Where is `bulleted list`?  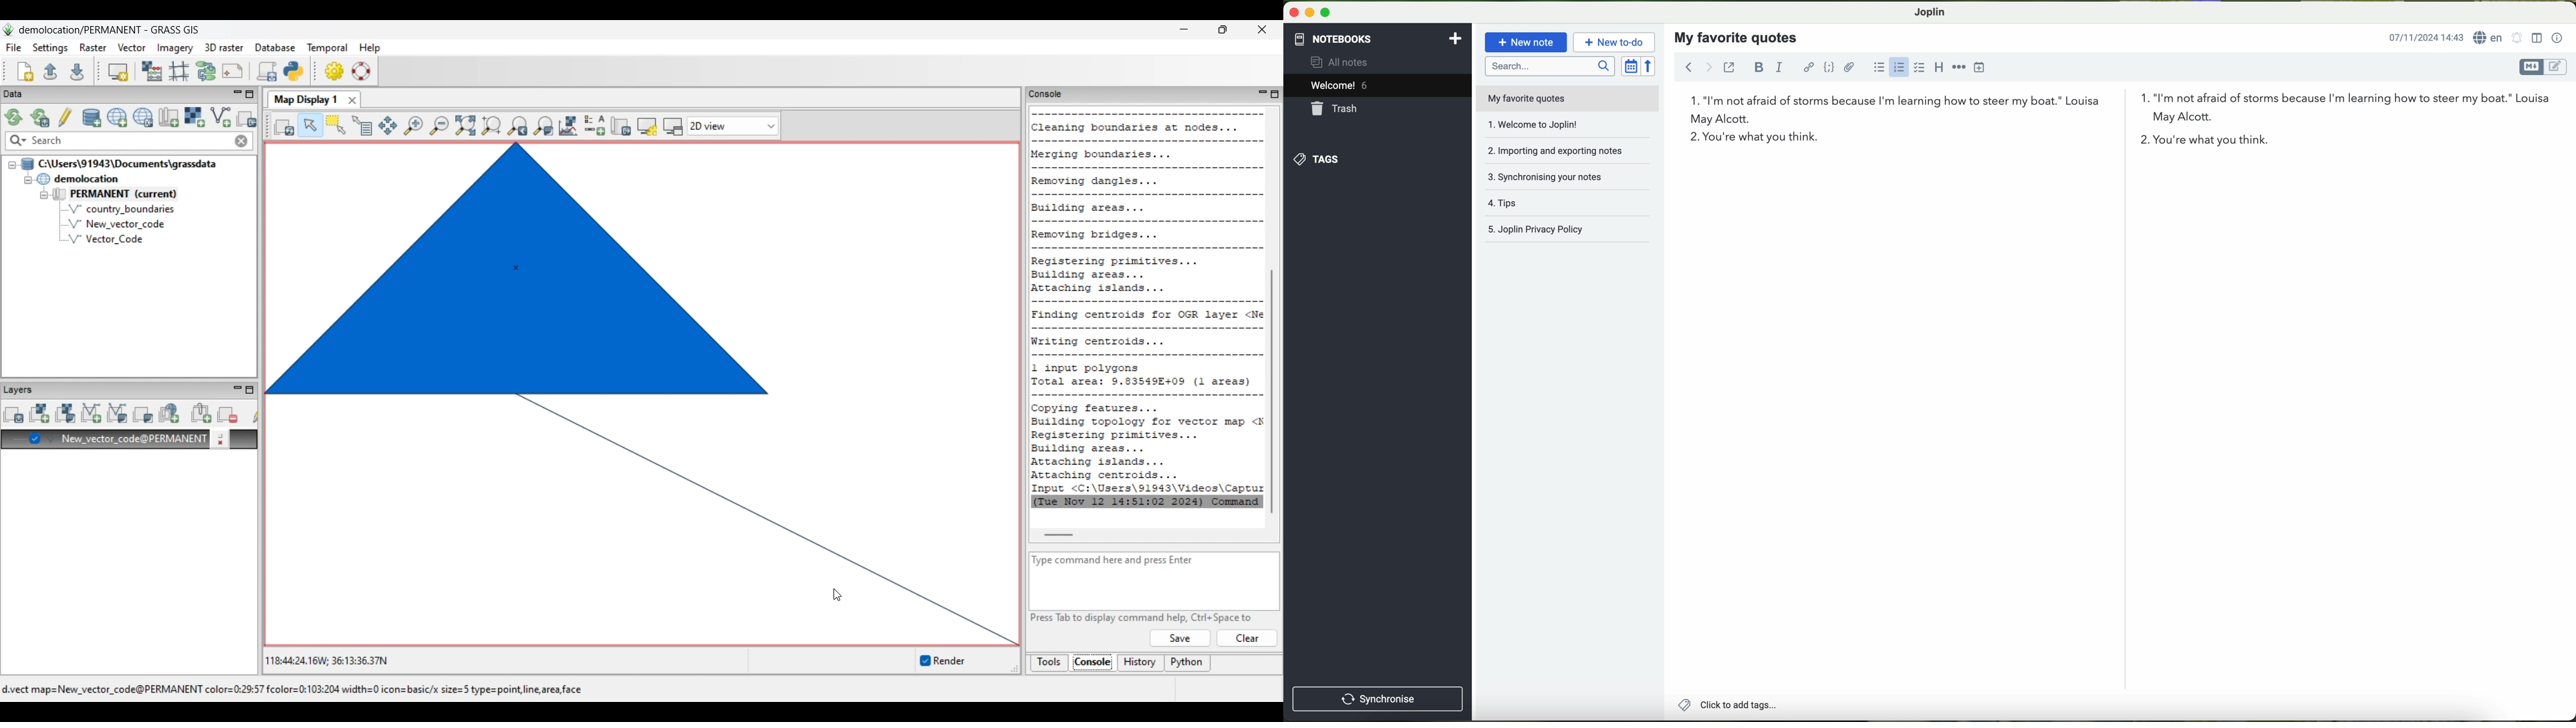
bulleted list is located at coordinates (1879, 68).